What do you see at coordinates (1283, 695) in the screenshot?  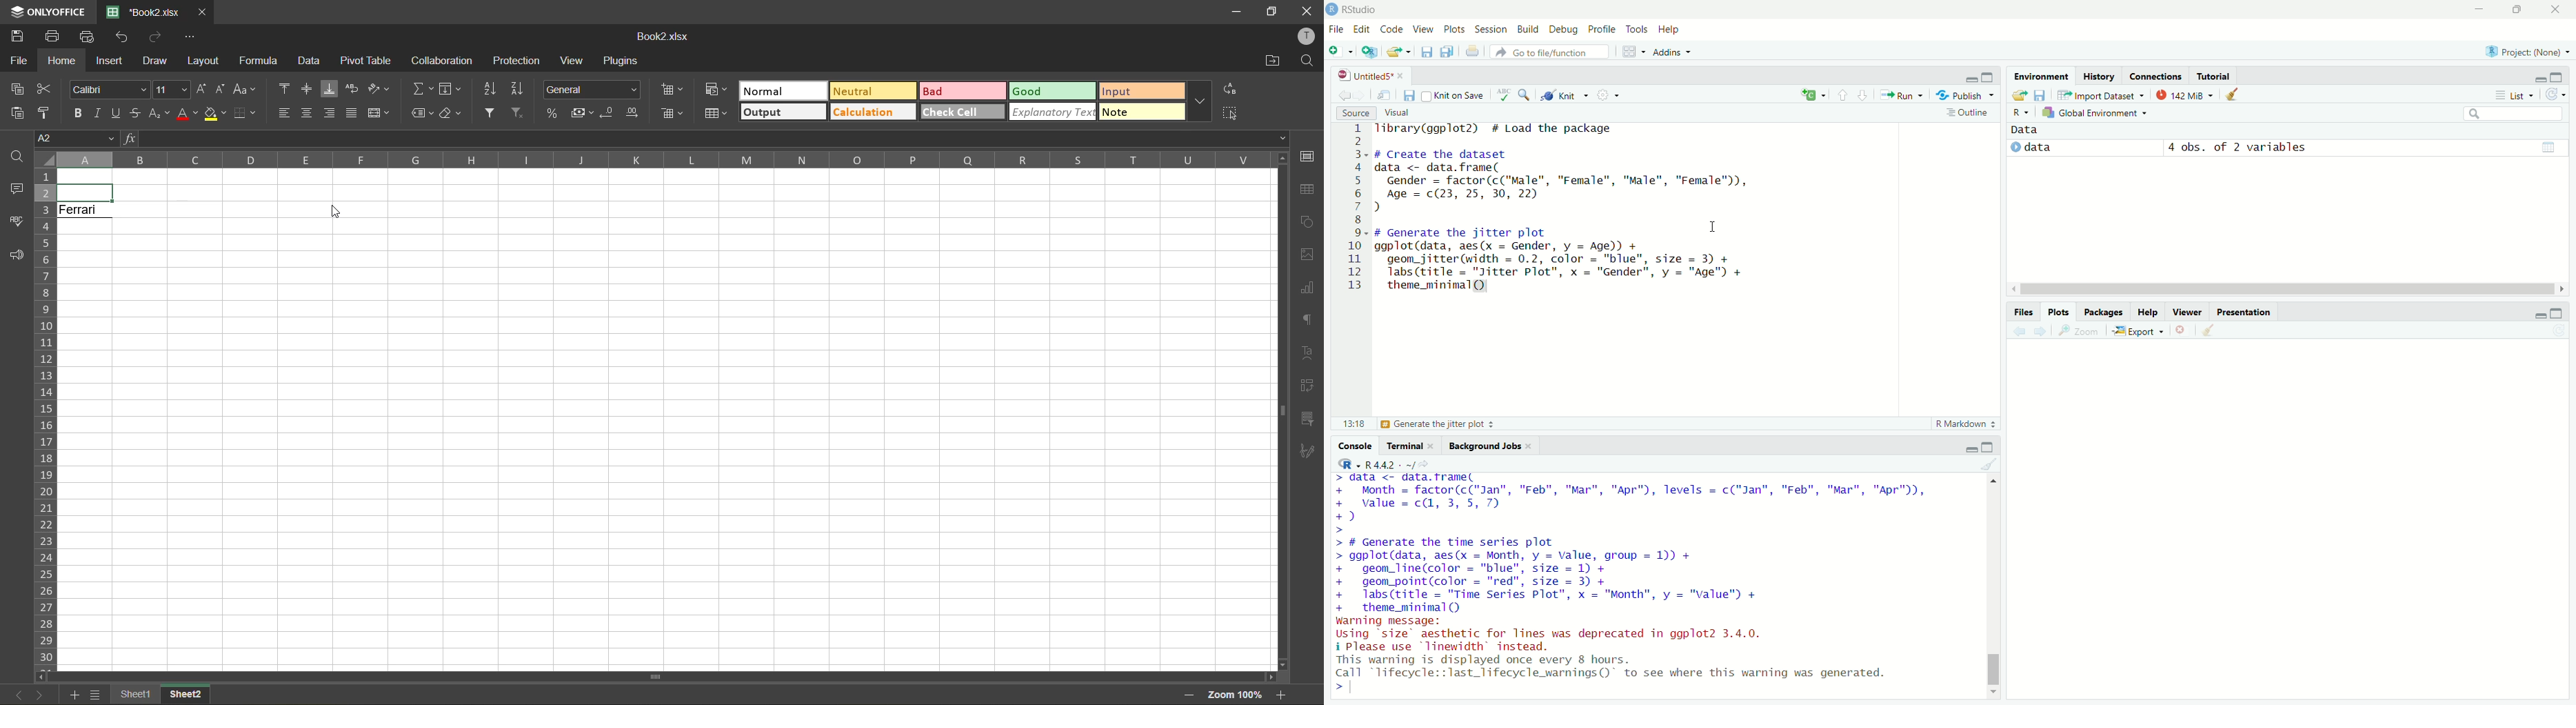 I see `zoom in` at bounding box center [1283, 695].